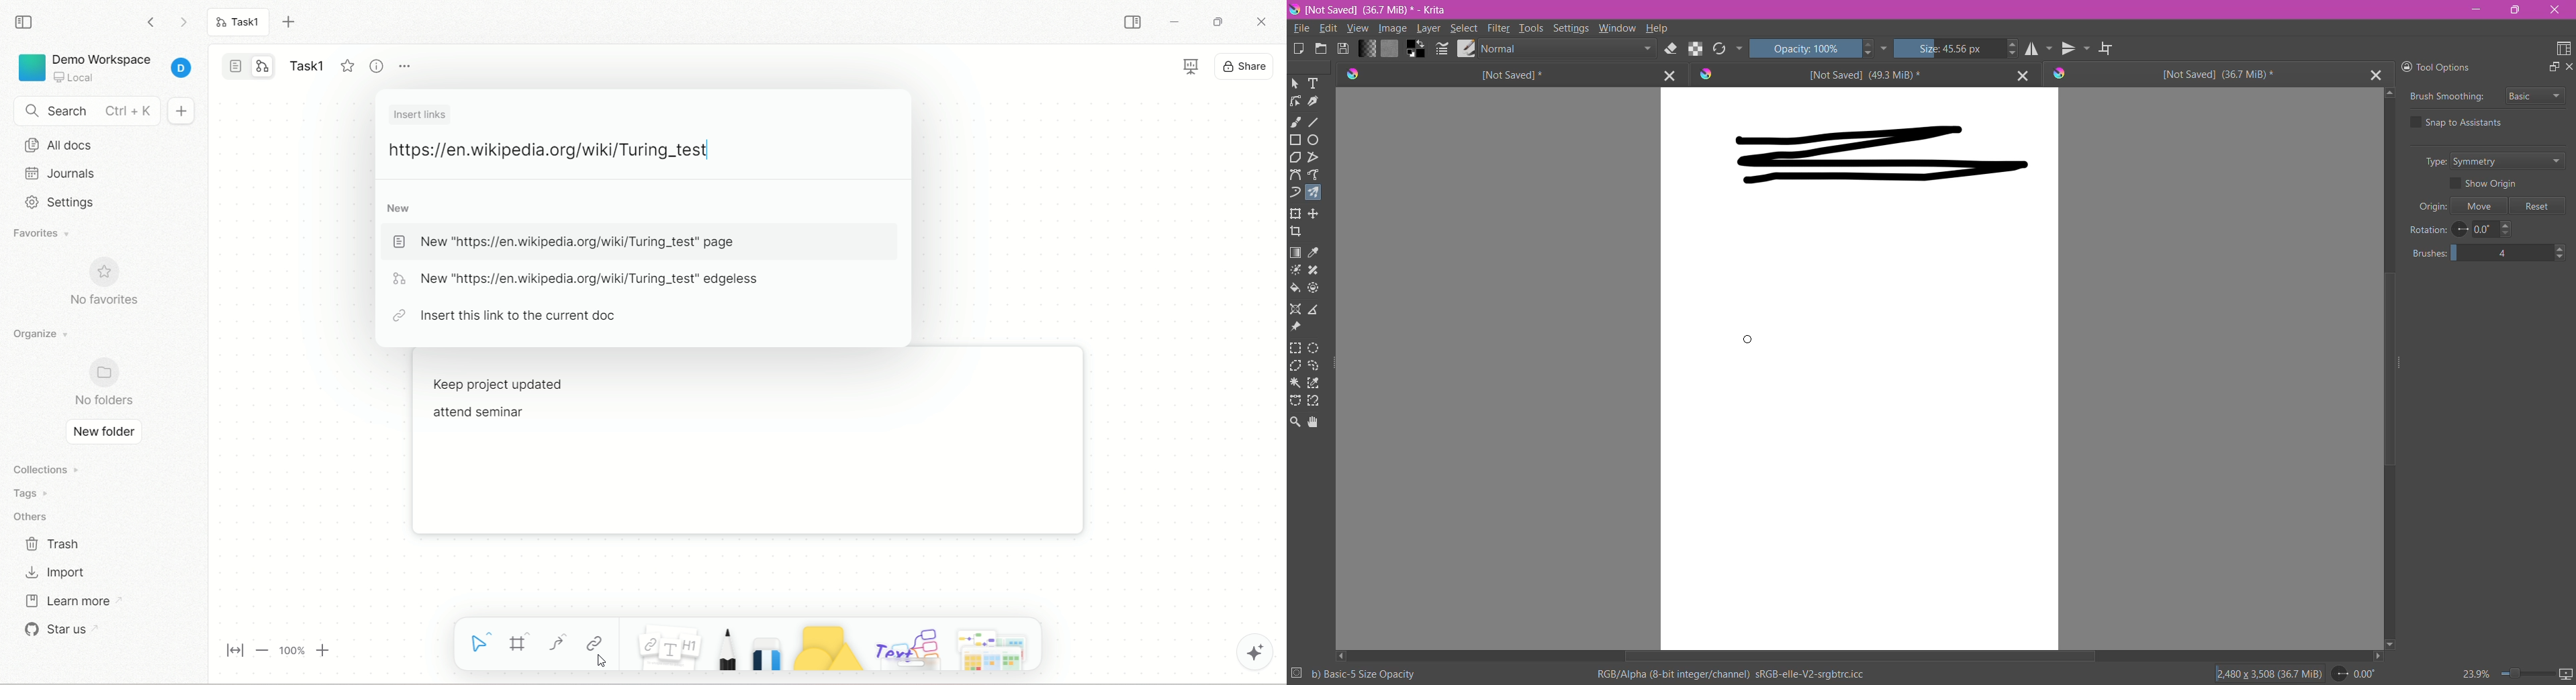 The width and height of the screenshot is (2576, 700). What do you see at coordinates (1312, 193) in the screenshot?
I see `Multi-brush Tool selected` at bounding box center [1312, 193].